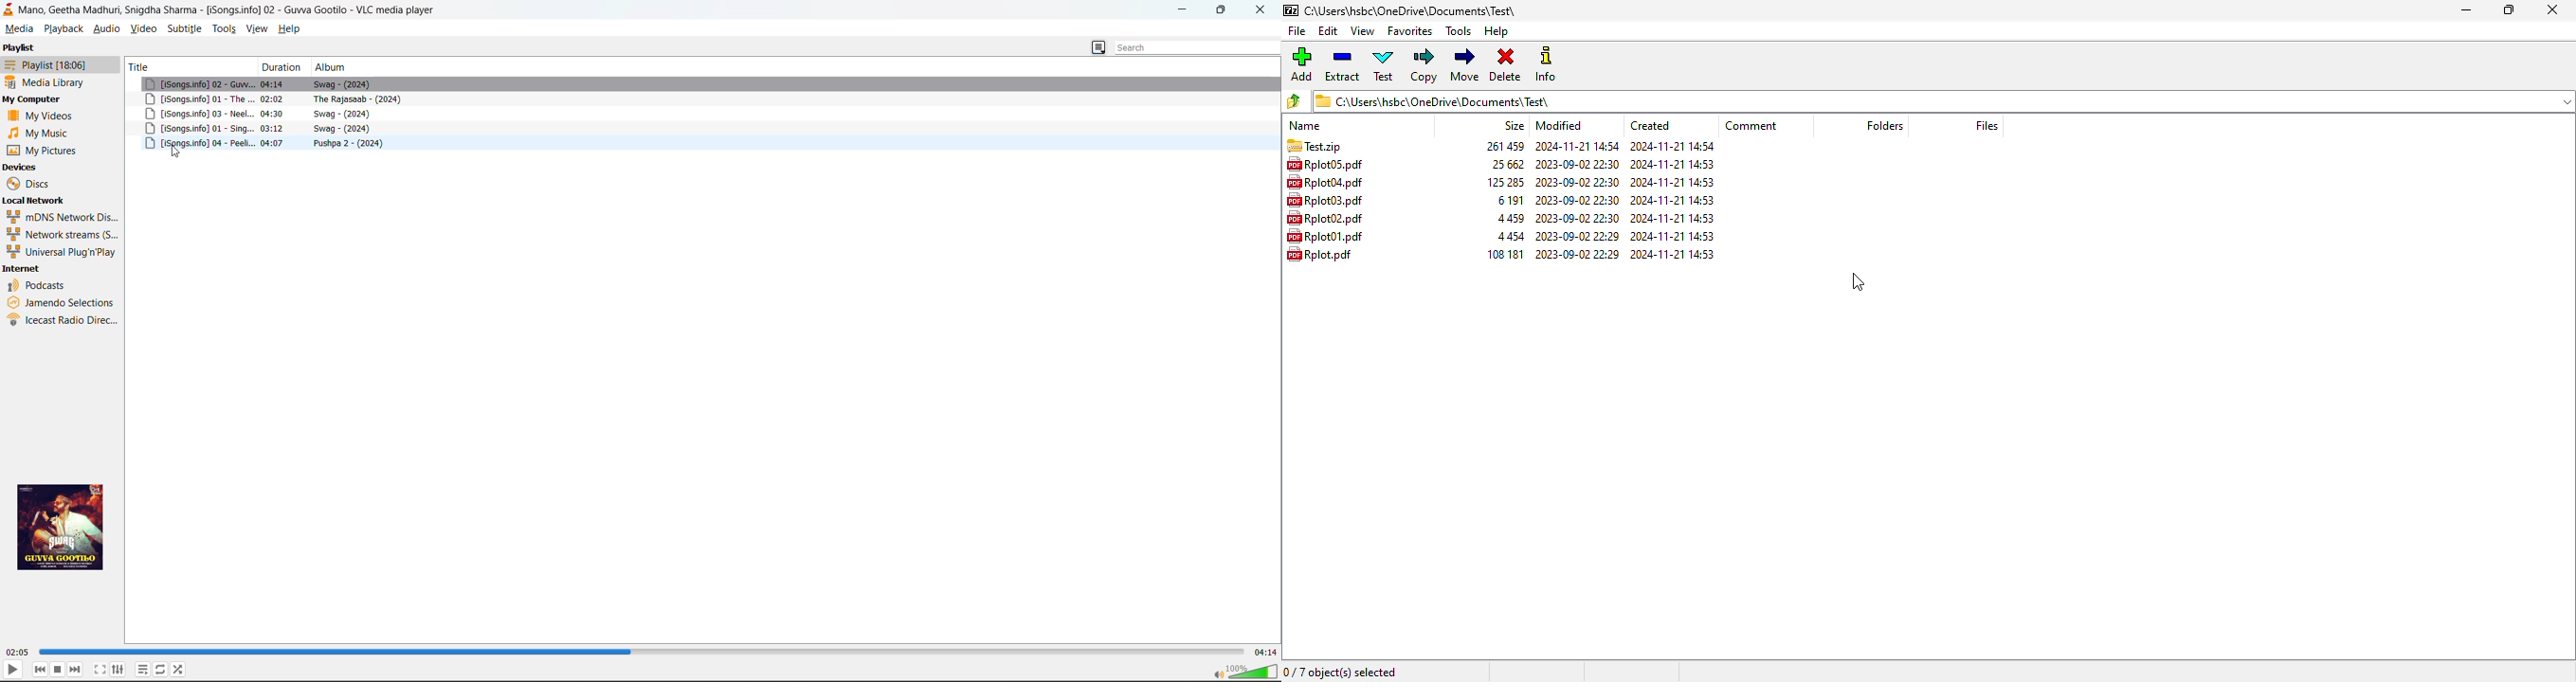 The image size is (2576, 700). What do you see at coordinates (1410, 31) in the screenshot?
I see `favorites` at bounding box center [1410, 31].